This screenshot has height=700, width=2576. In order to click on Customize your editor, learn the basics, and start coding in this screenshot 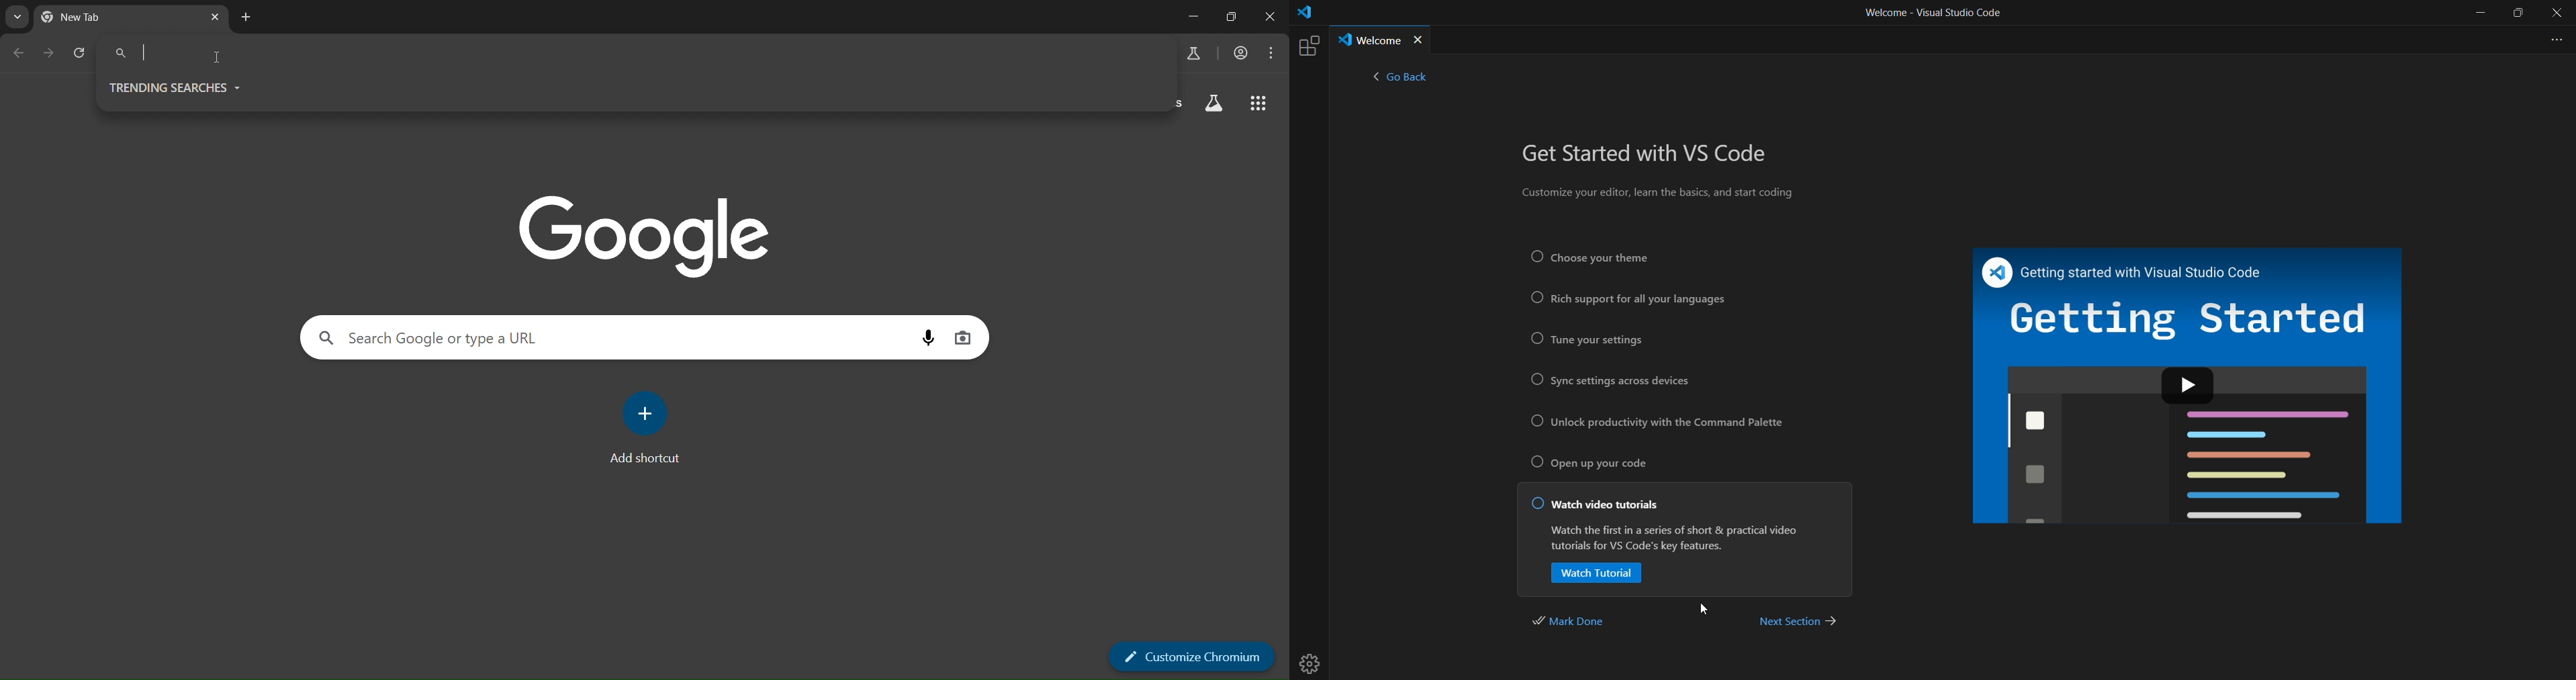, I will do `click(1661, 195)`.